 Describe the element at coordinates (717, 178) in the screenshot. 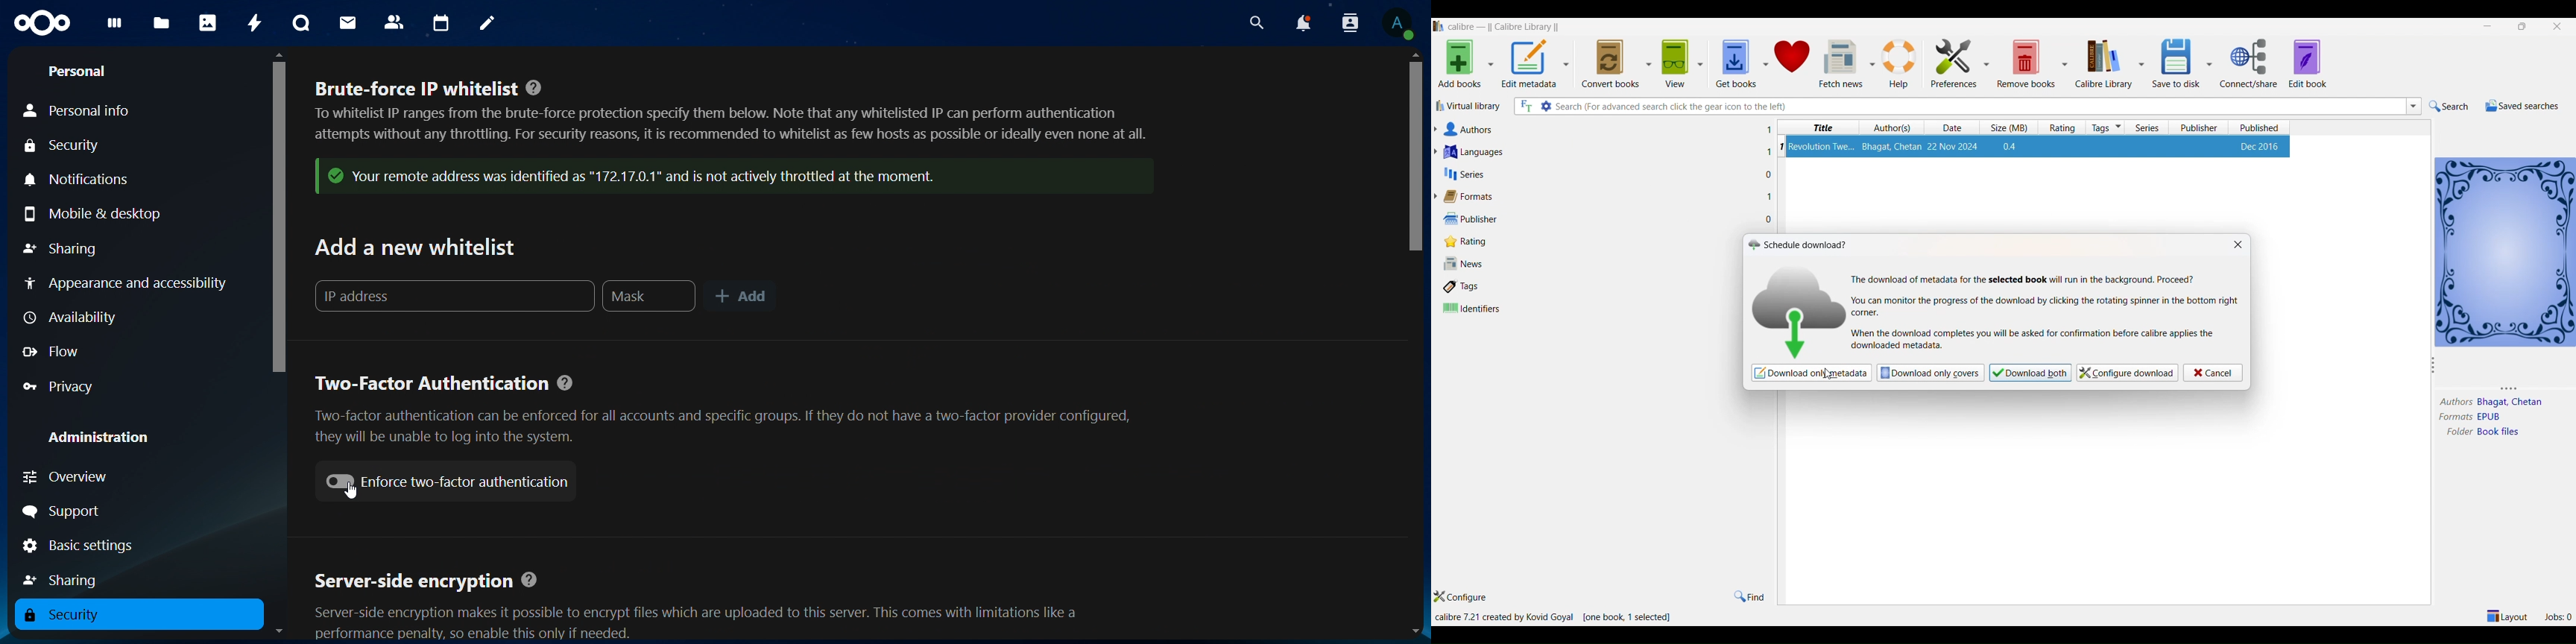

I see `icon` at that location.